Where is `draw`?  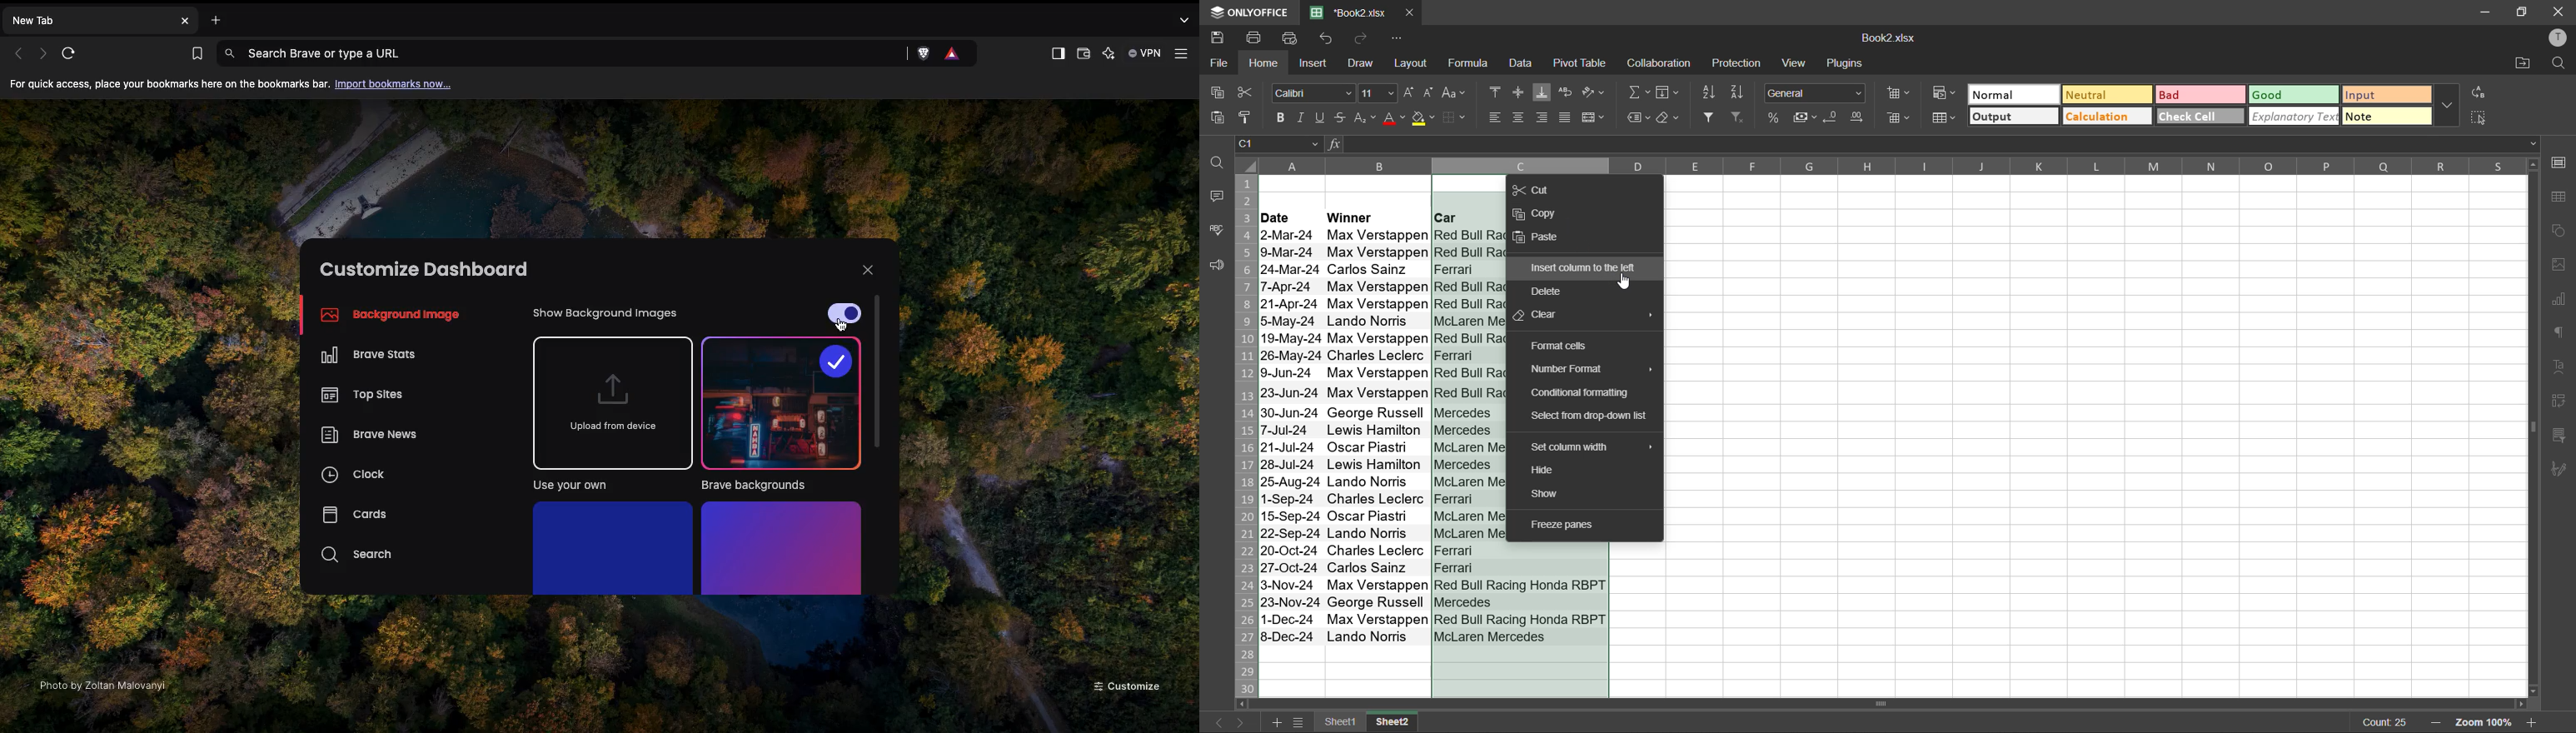
draw is located at coordinates (1366, 65).